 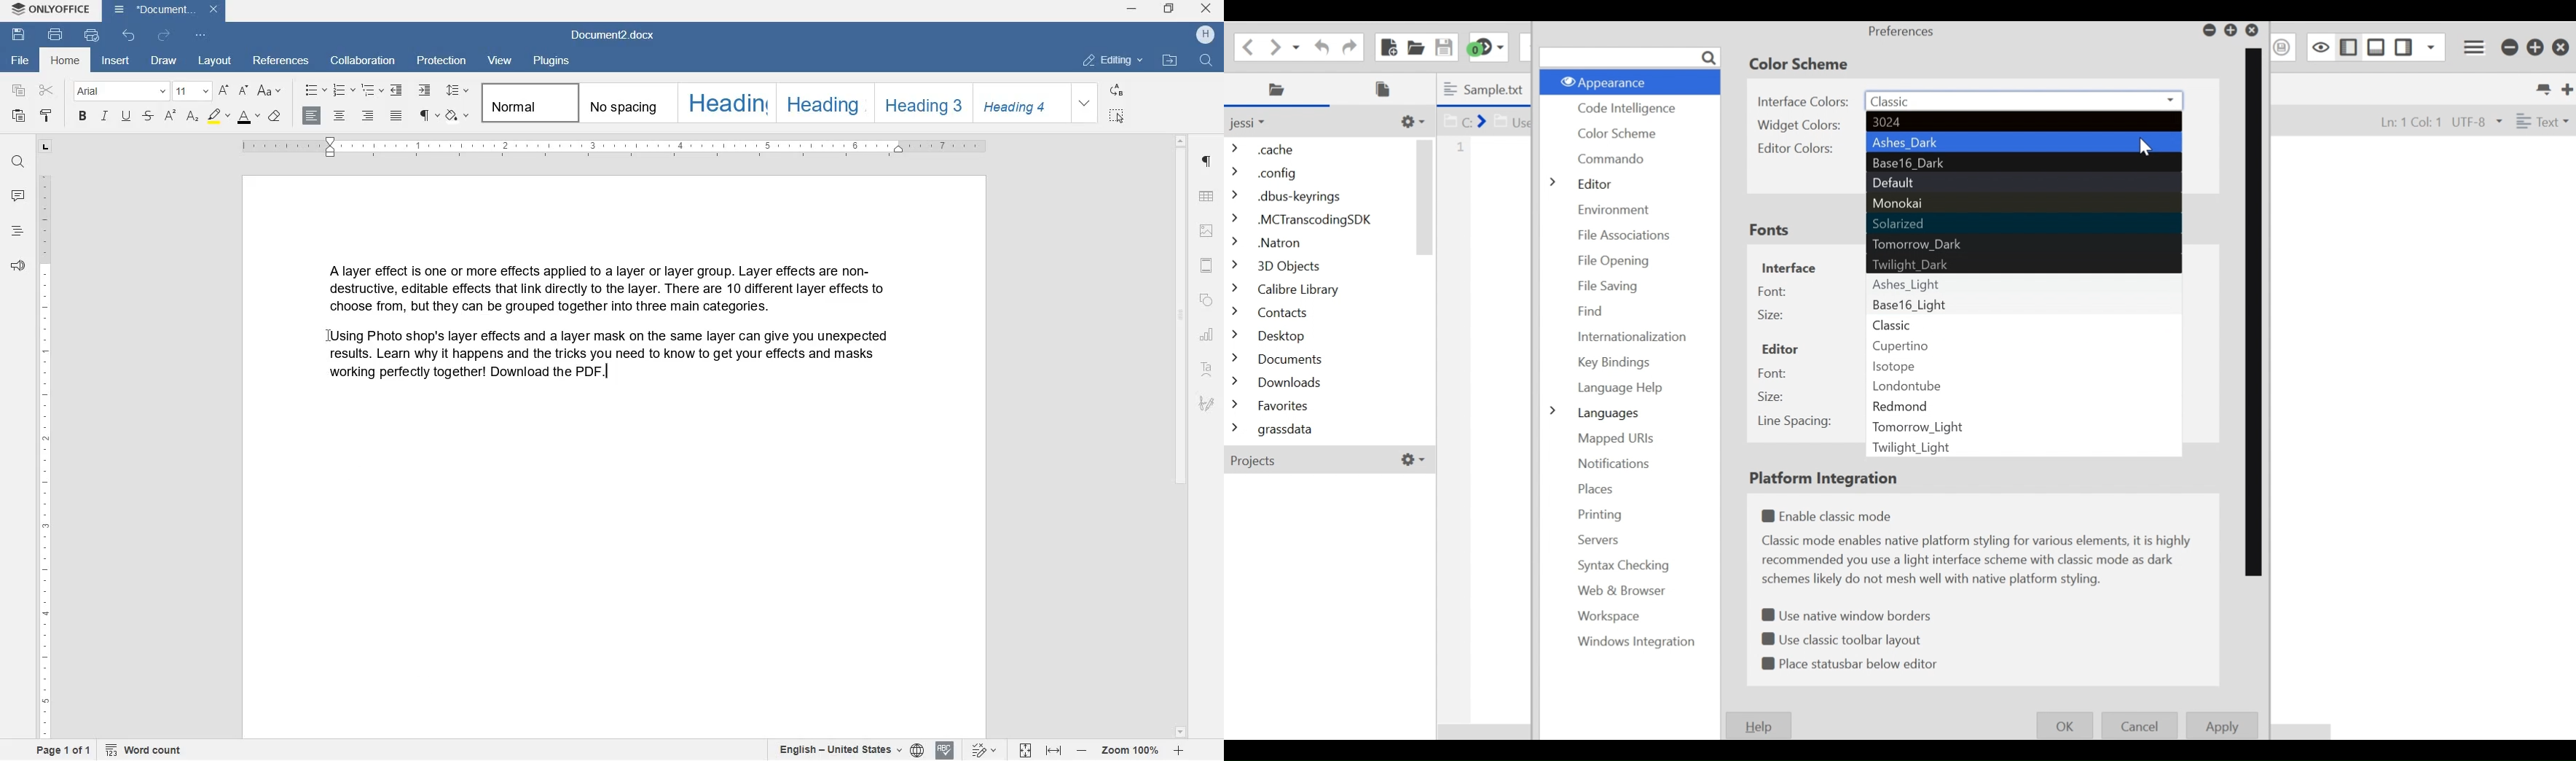 What do you see at coordinates (340, 116) in the screenshot?
I see `CENTER ALIGNMENT` at bounding box center [340, 116].